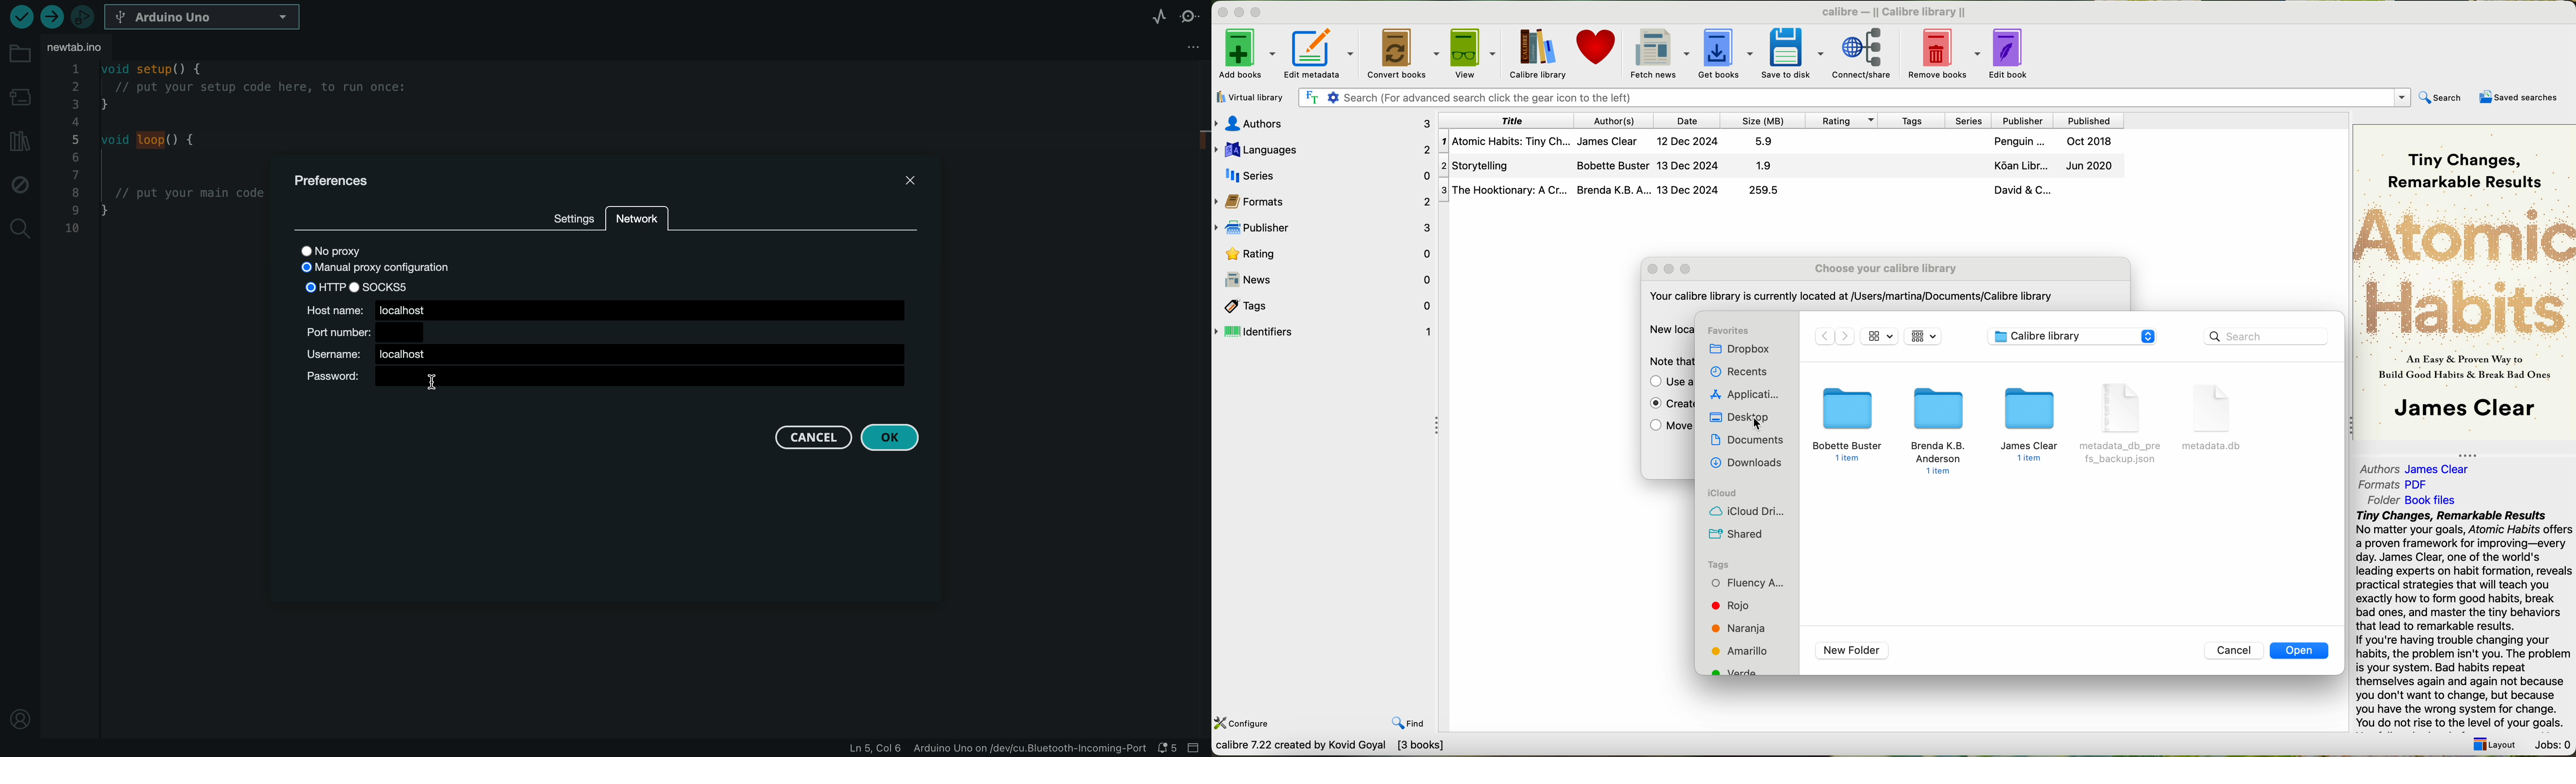  I want to click on applications, so click(1744, 395).